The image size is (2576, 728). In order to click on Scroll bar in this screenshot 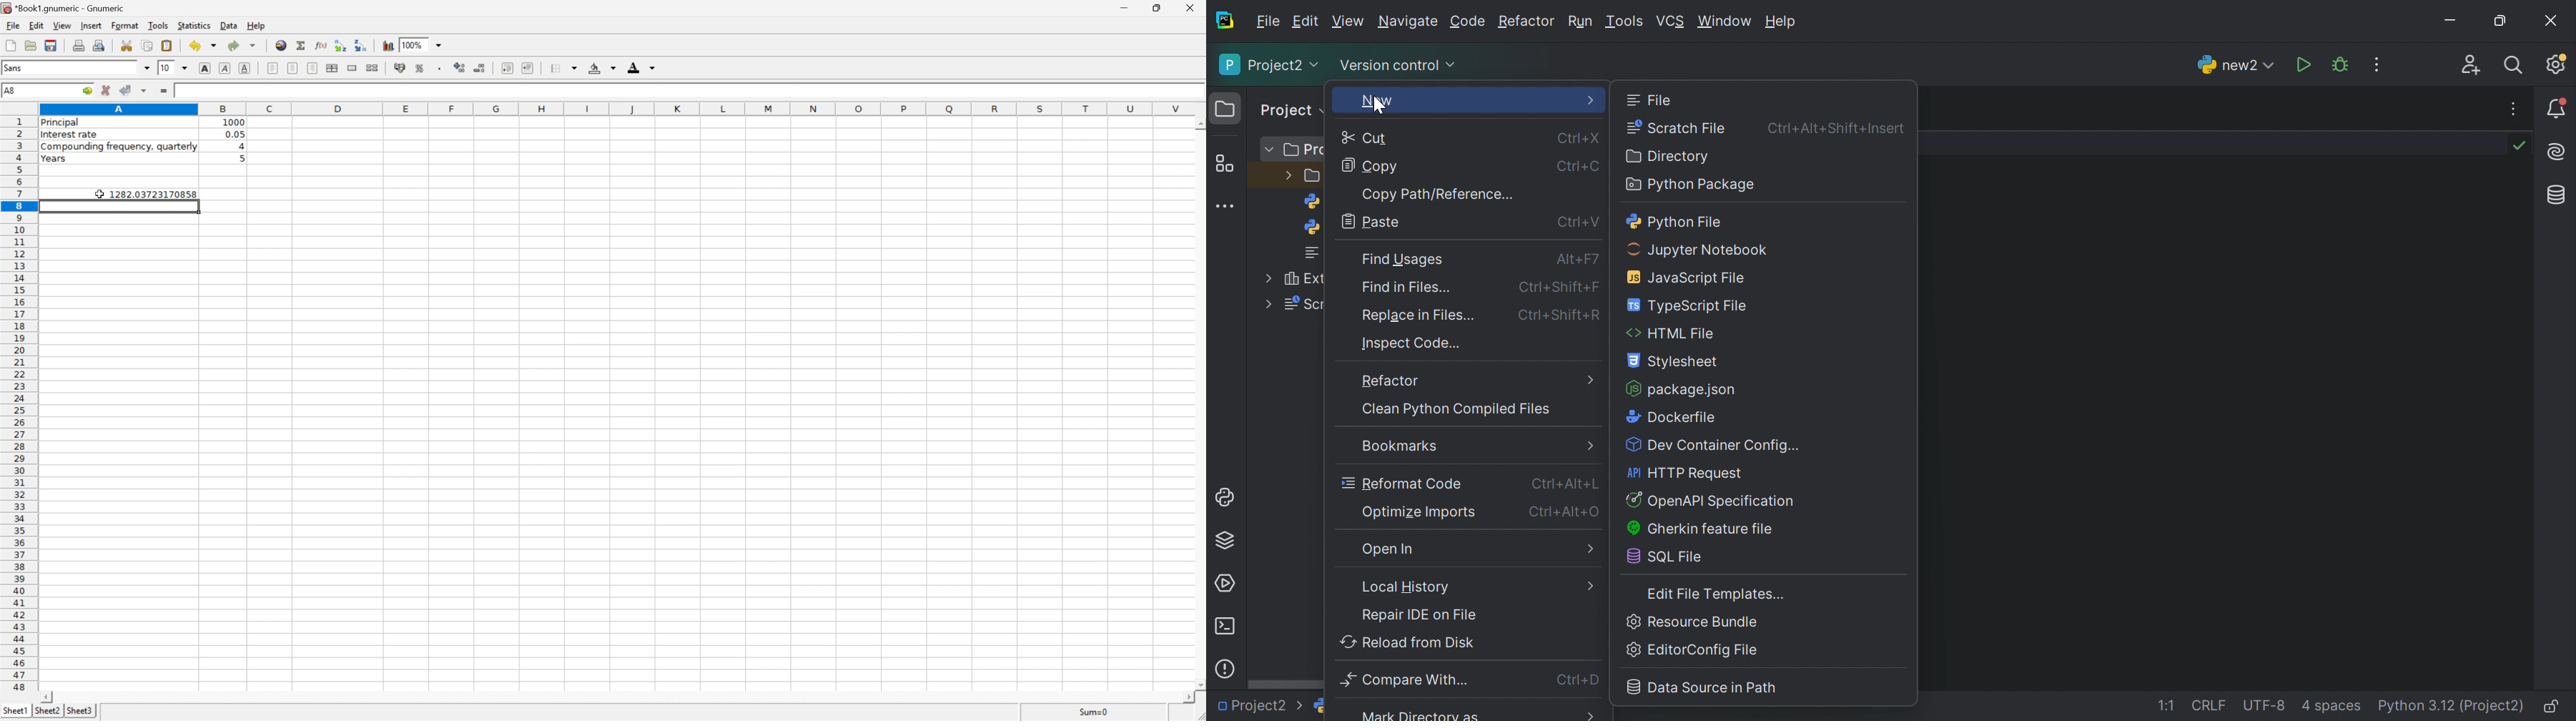, I will do `click(1287, 685)`.